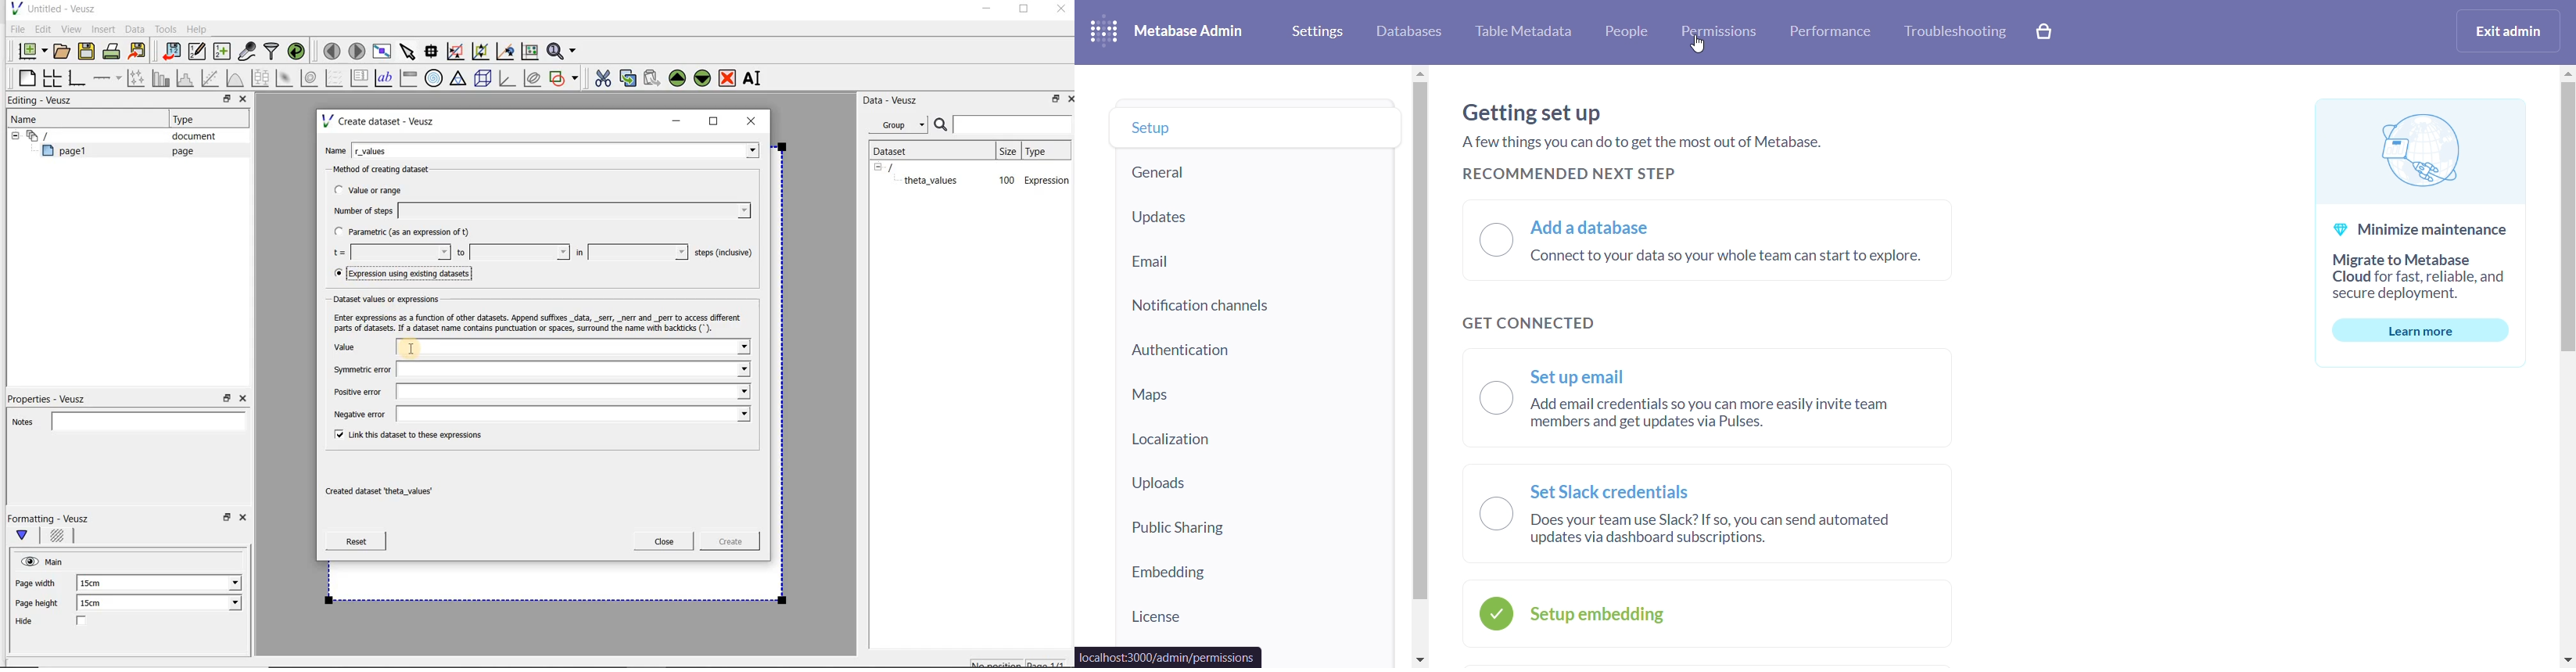  Describe the element at coordinates (411, 274) in the screenshot. I see `(® Expression using existing datasets` at that location.